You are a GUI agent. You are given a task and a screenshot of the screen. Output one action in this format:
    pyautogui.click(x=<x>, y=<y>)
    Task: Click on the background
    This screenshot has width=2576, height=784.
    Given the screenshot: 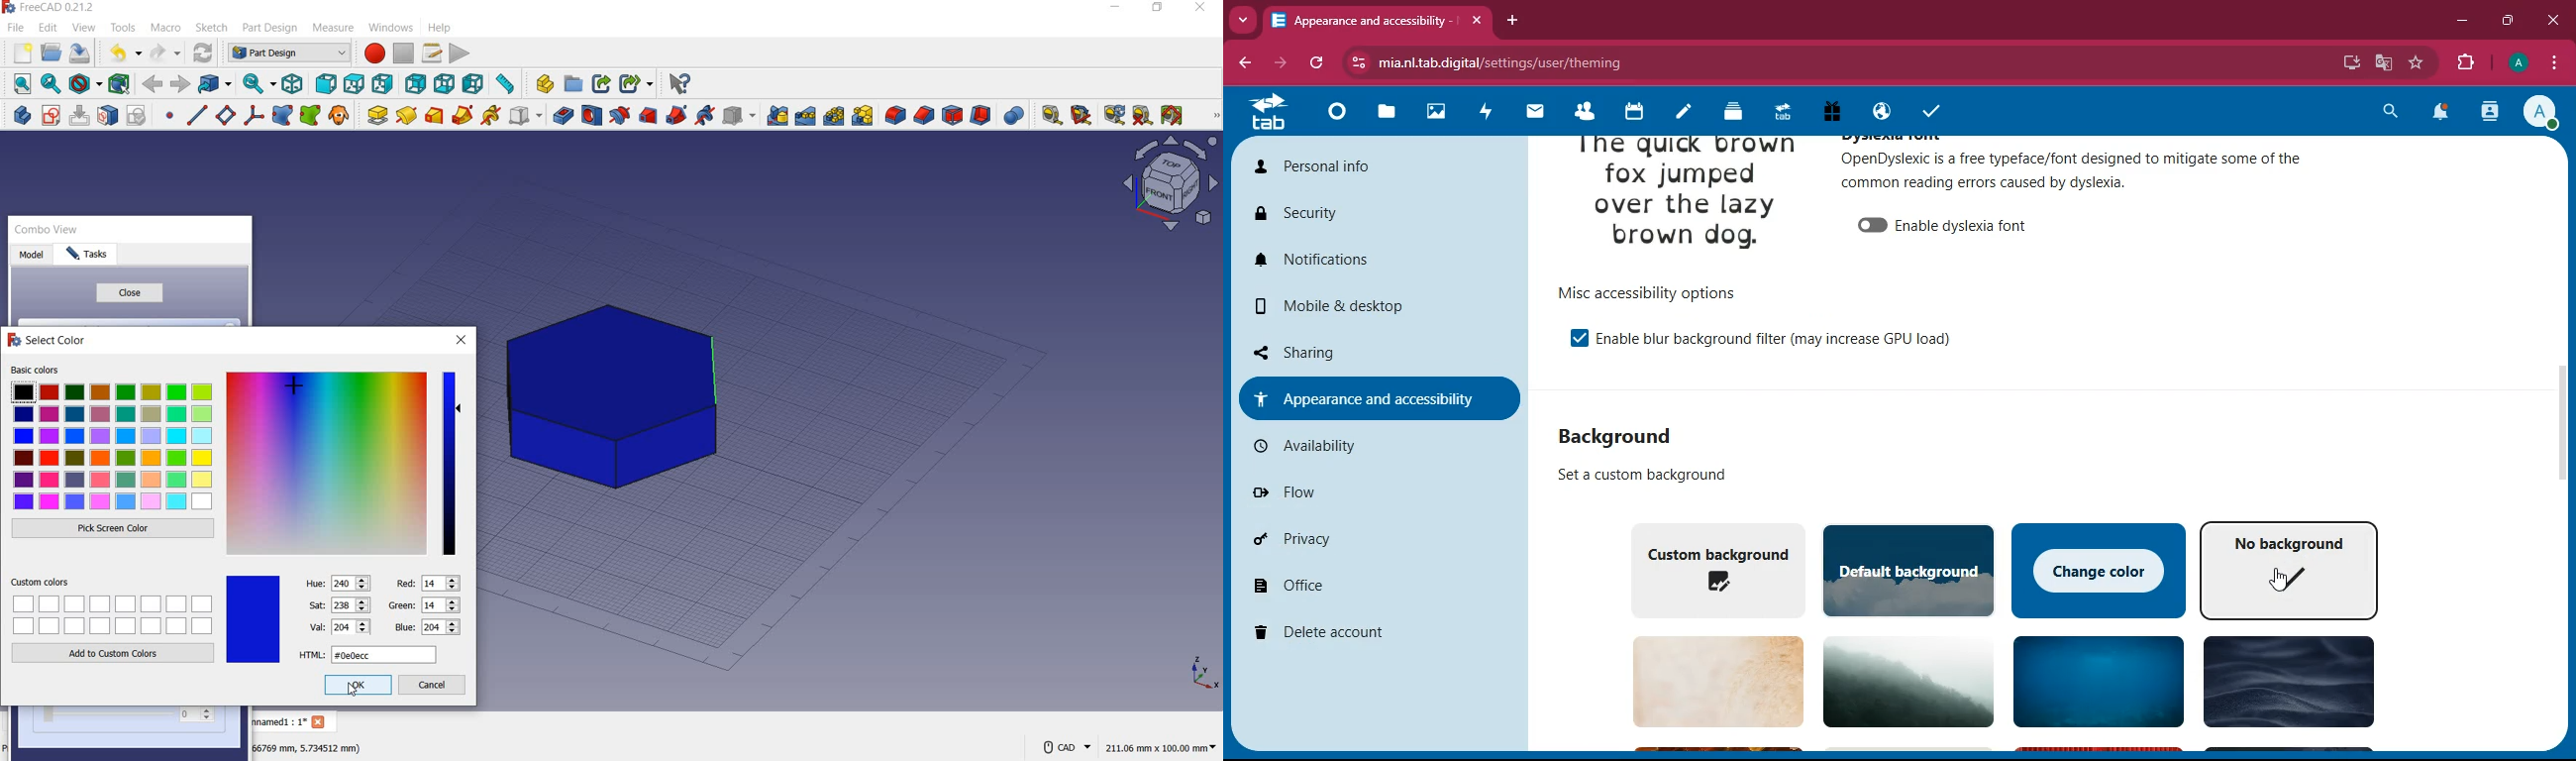 What is the action you would take?
    pyautogui.click(x=1707, y=682)
    